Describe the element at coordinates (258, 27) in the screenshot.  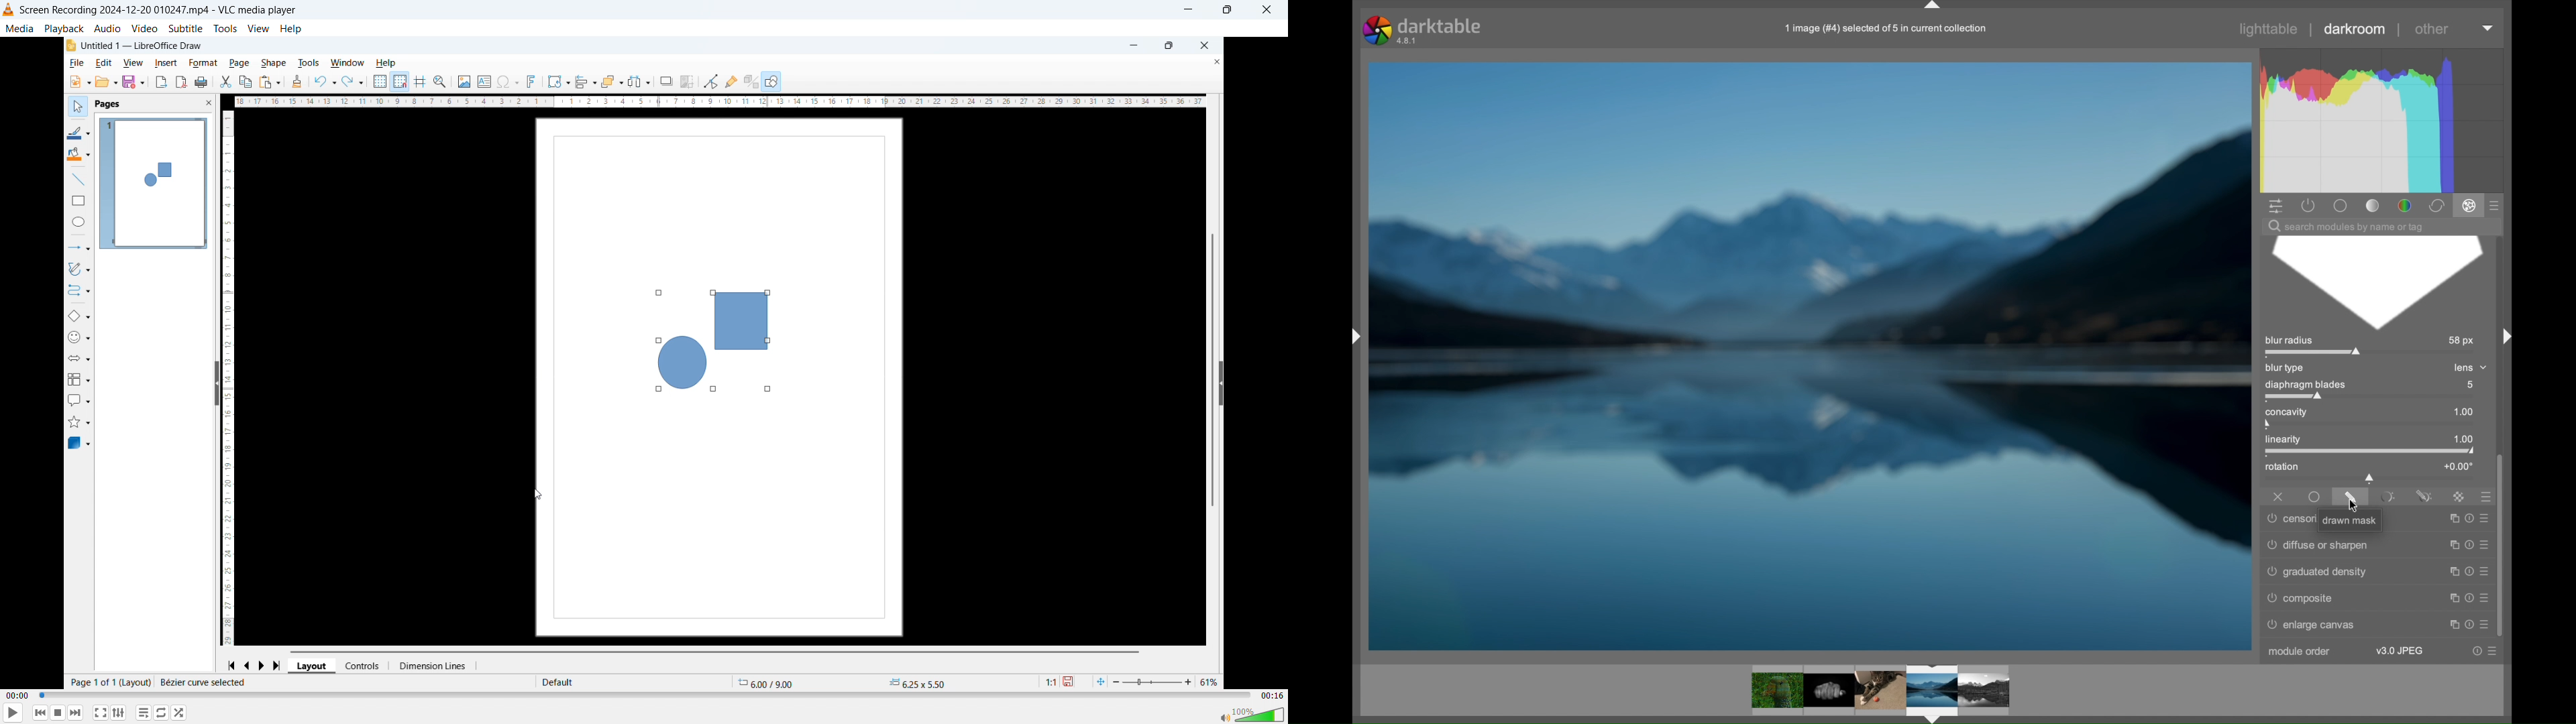
I see `View ` at that location.